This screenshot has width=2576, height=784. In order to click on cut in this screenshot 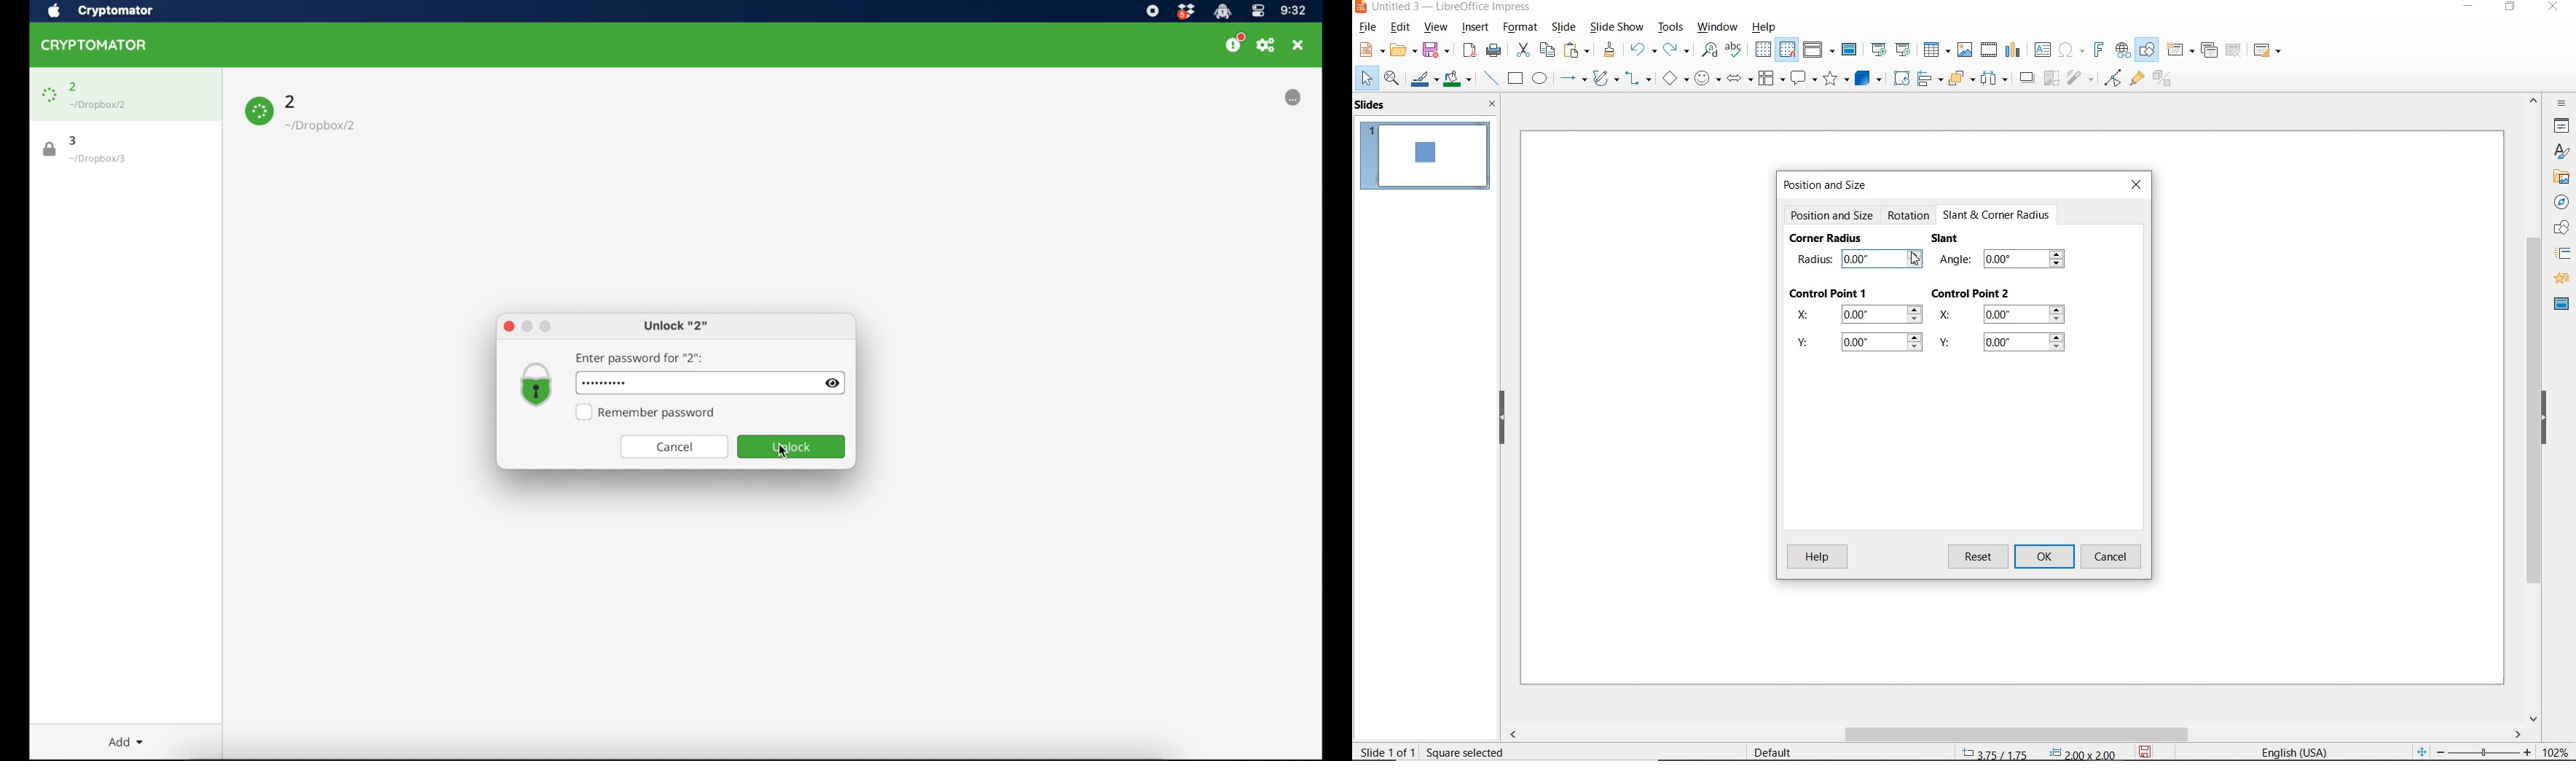, I will do `click(1521, 50)`.